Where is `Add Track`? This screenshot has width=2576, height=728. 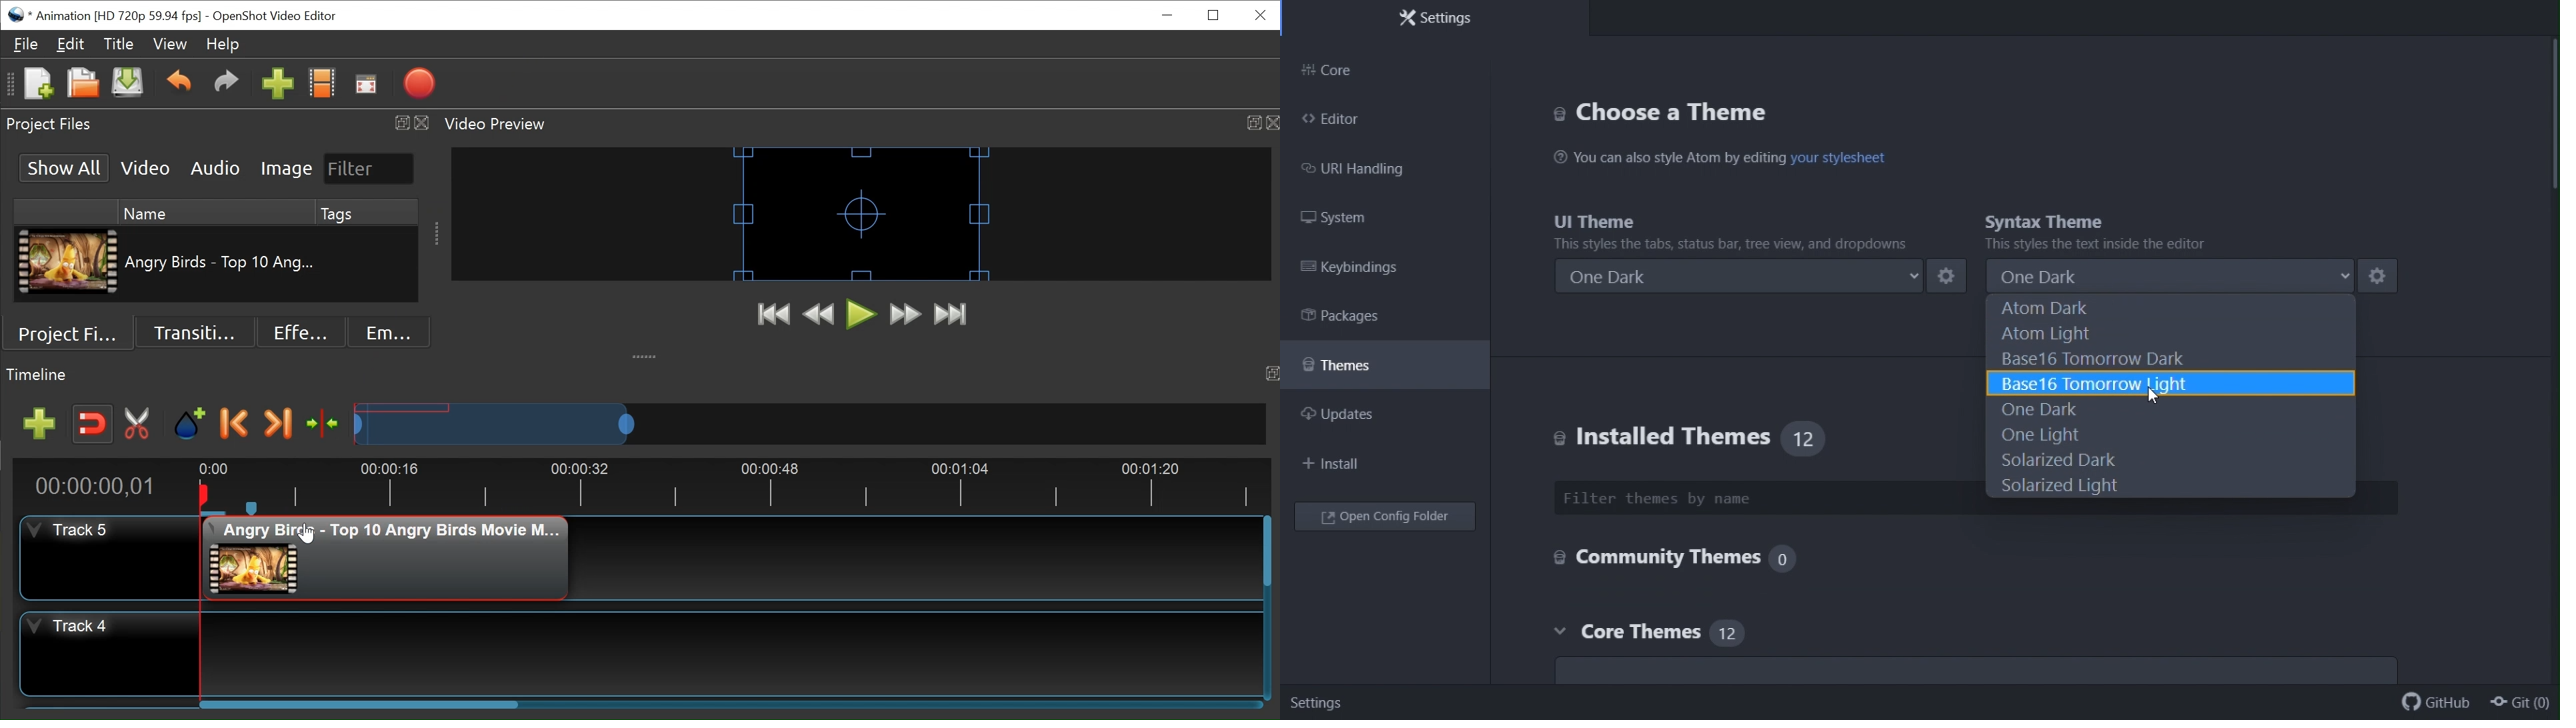 Add Track is located at coordinates (39, 423).